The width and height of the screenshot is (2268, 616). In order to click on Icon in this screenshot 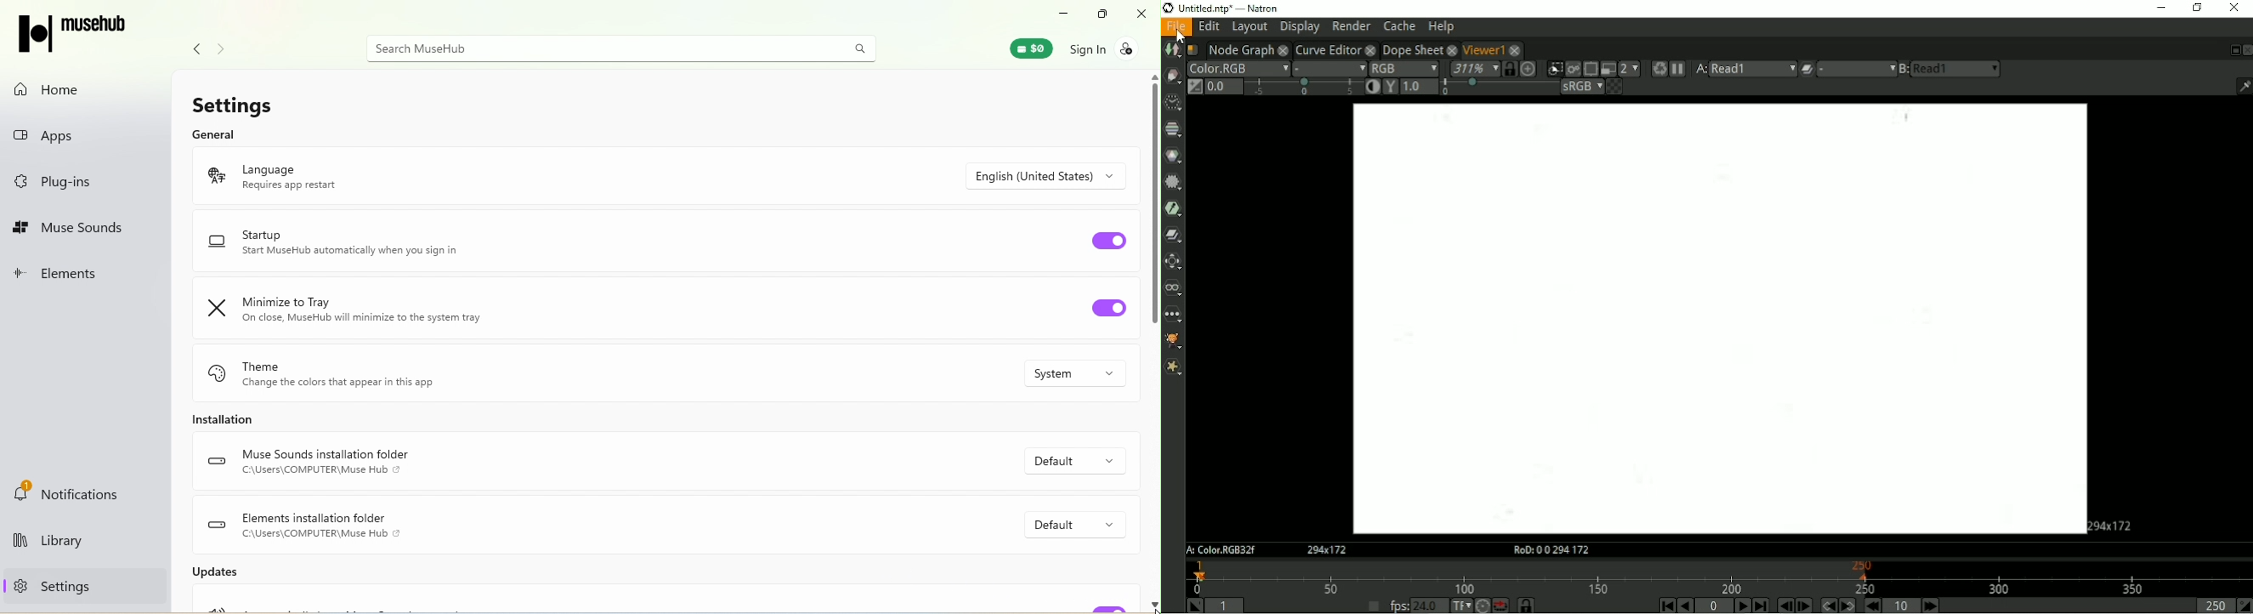, I will do `click(213, 175)`.